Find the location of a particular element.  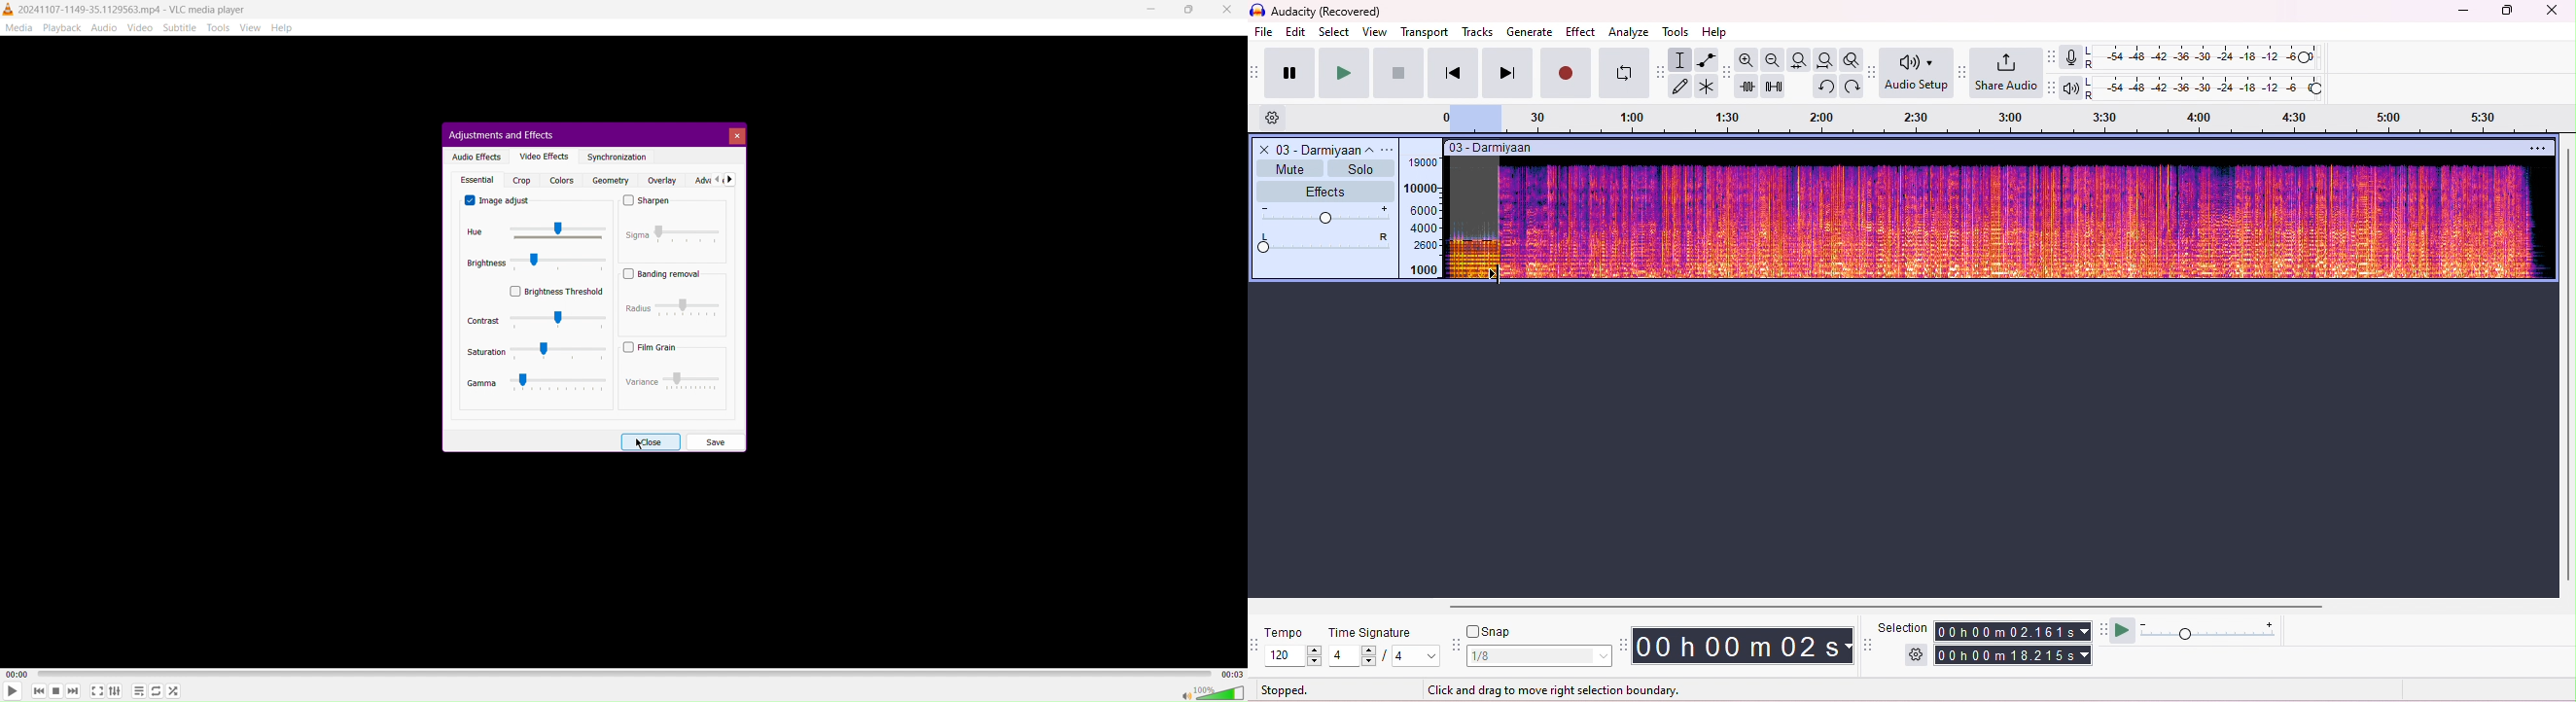

tools toolbar is located at coordinates (1660, 73).